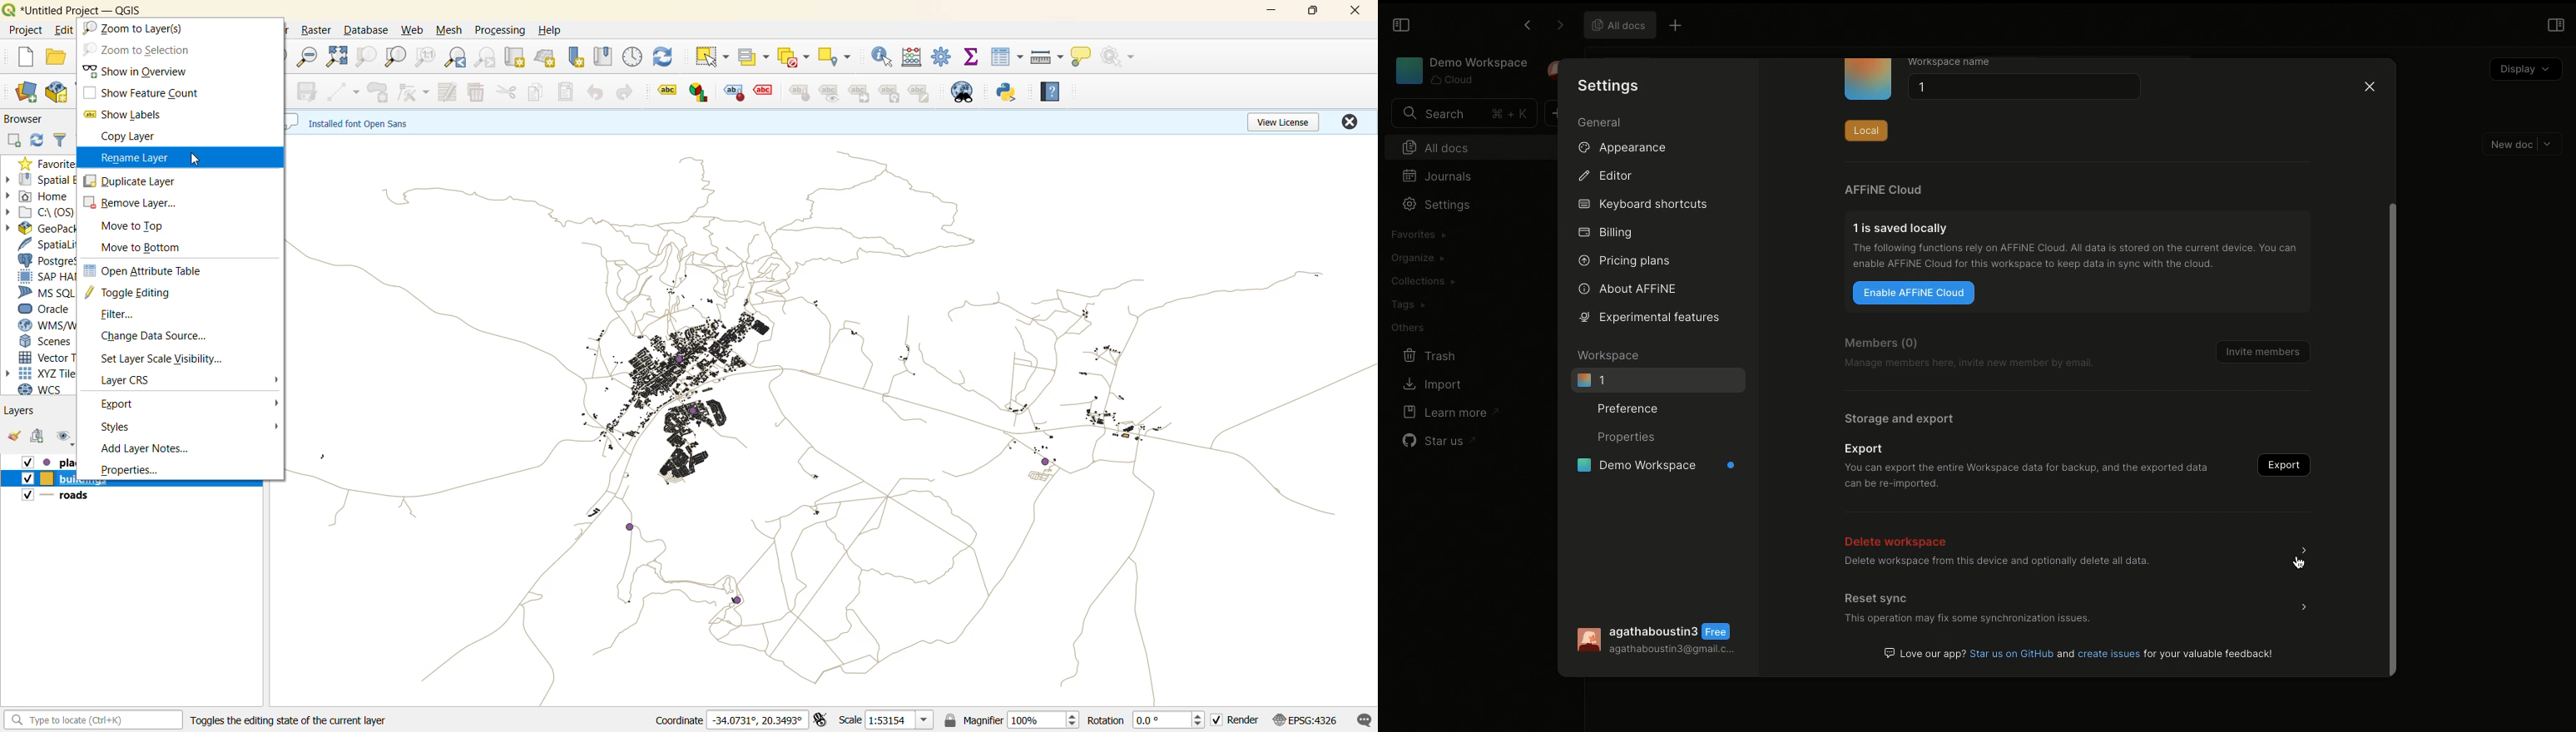 This screenshot has width=2576, height=756. What do you see at coordinates (517, 58) in the screenshot?
I see `new map view` at bounding box center [517, 58].